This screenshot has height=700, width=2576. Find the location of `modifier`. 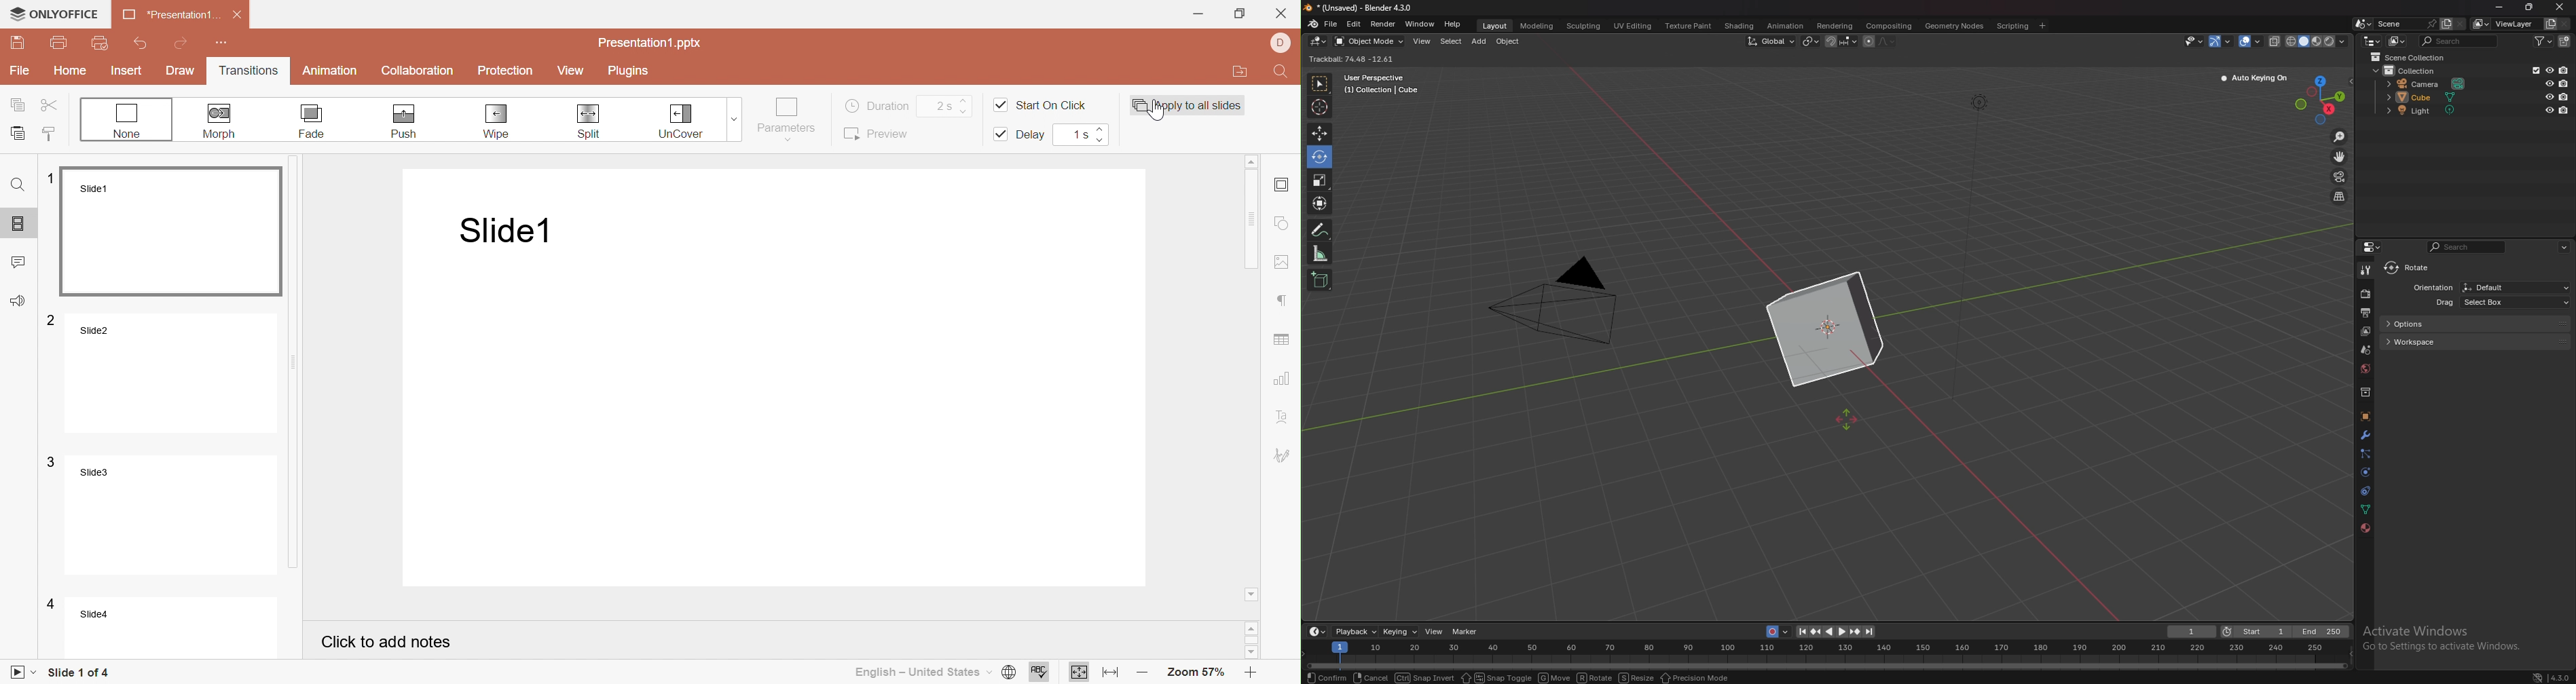

modifier is located at coordinates (2366, 434).